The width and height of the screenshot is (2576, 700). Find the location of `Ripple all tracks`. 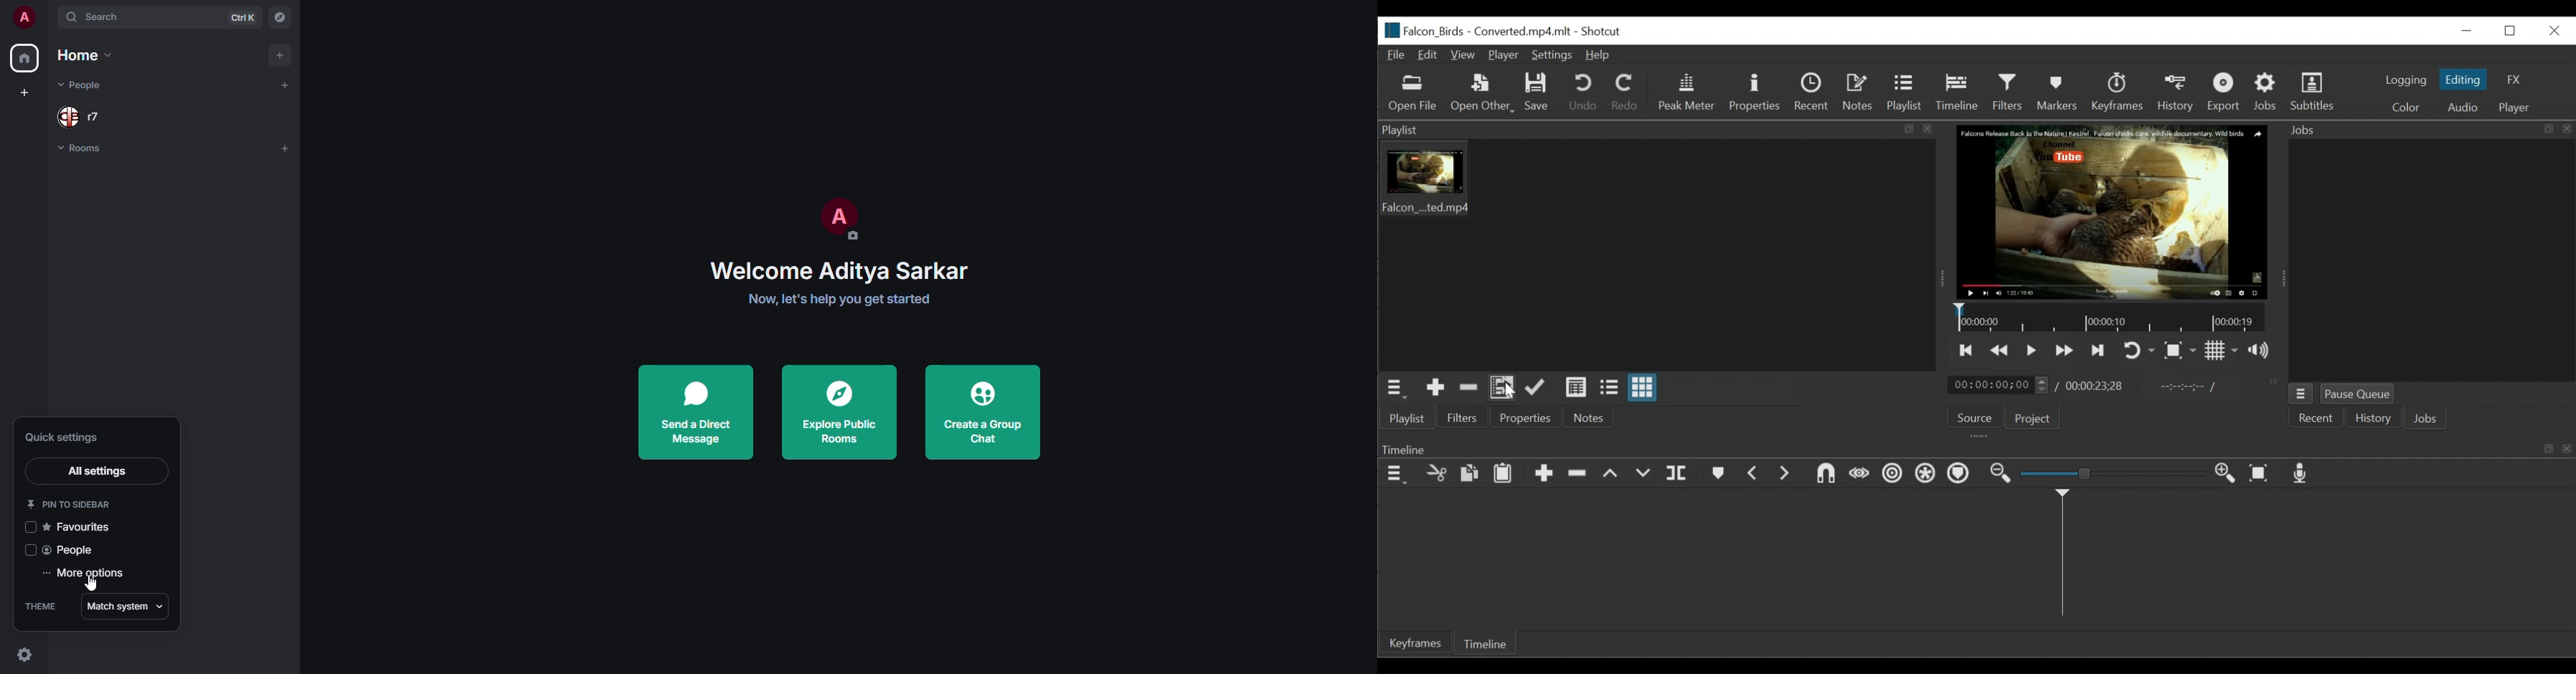

Ripple all tracks is located at coordinates (1926, 476).